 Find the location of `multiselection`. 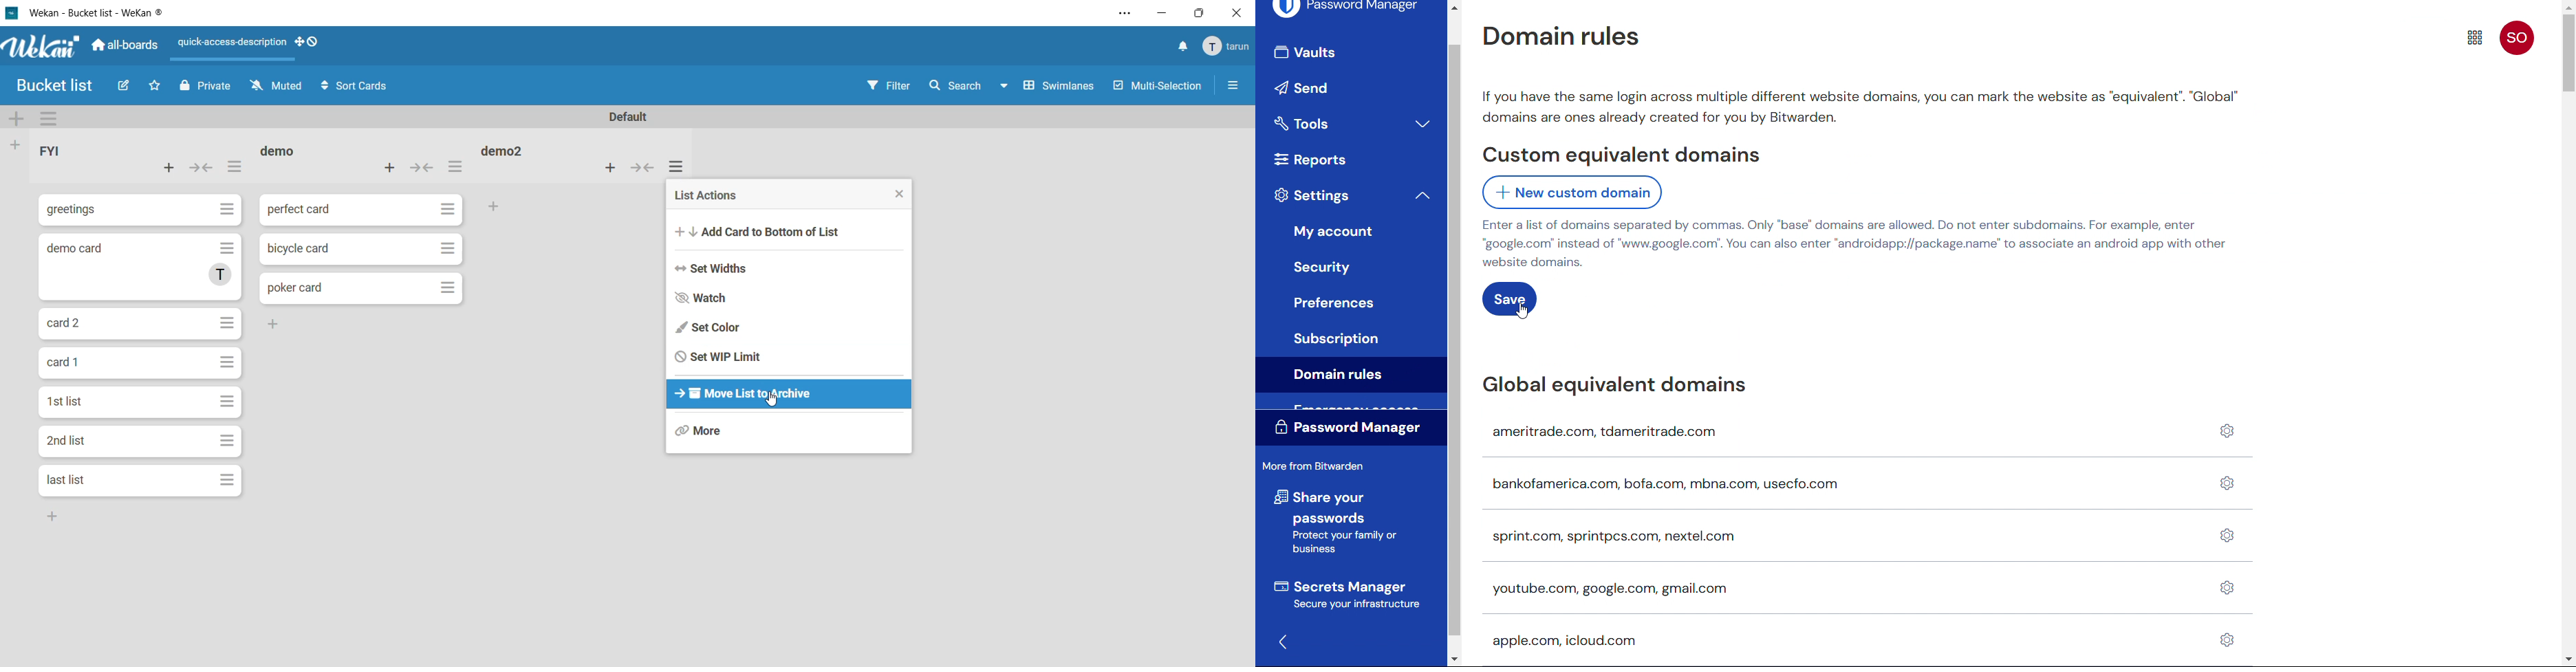

multiselection is located at coordinates (1158, 87).